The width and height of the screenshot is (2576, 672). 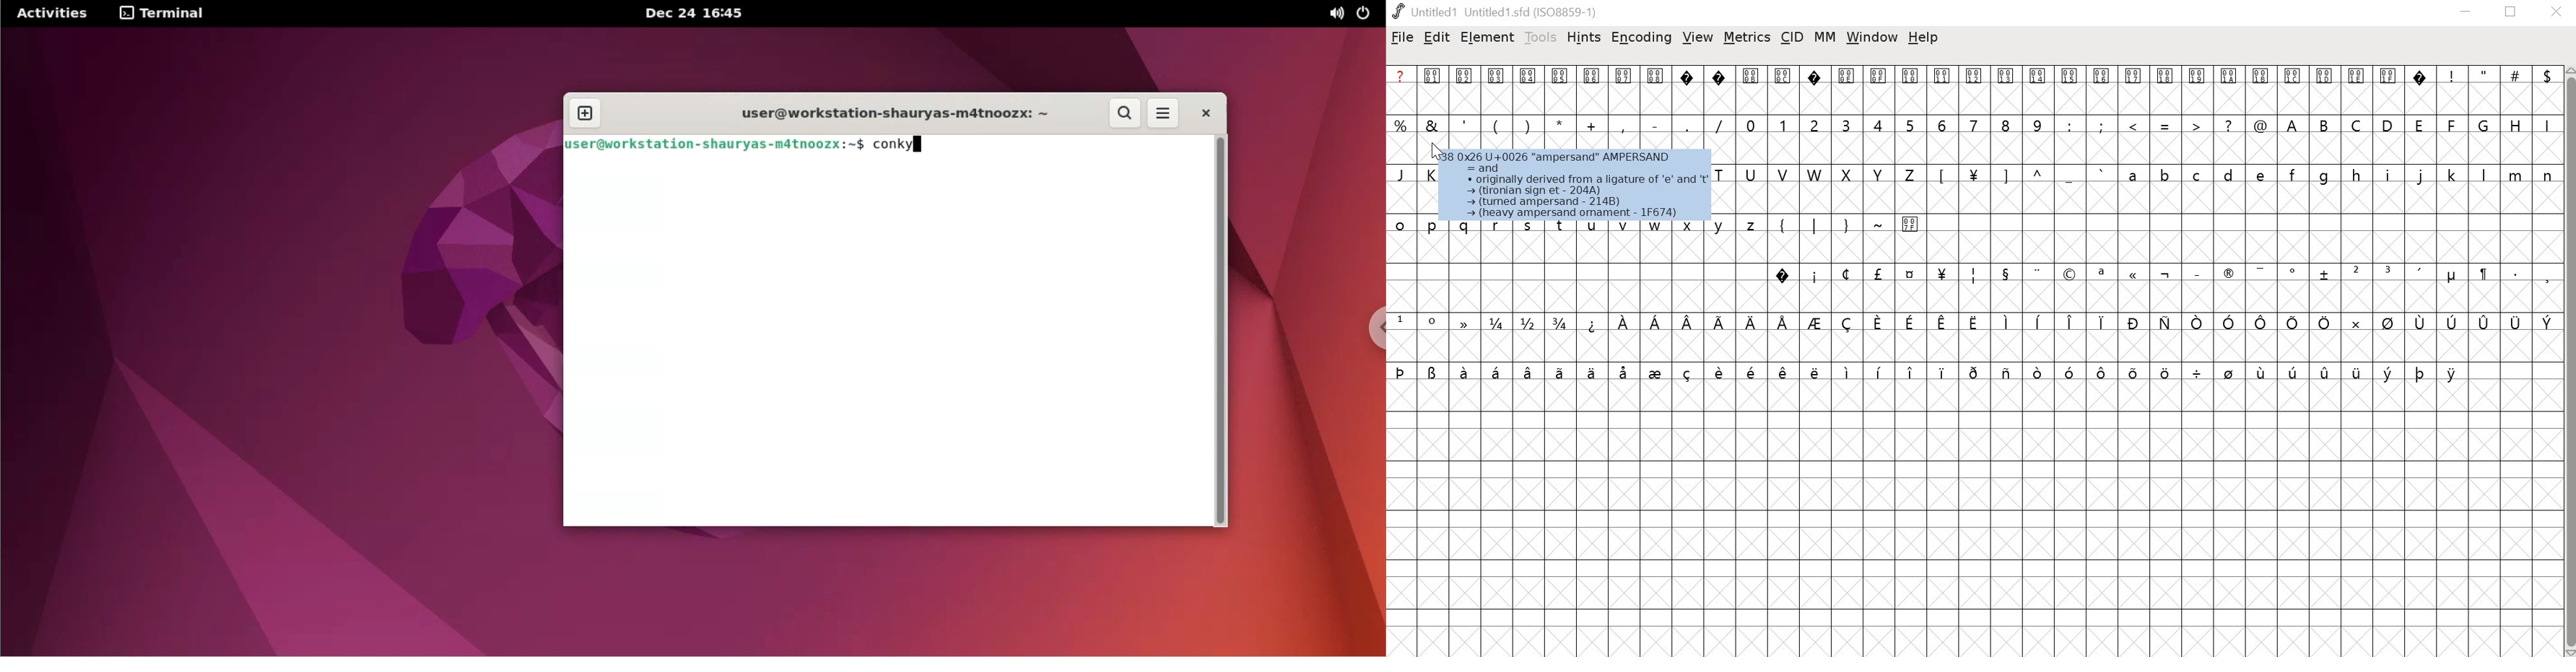 What do you see at coordinates (1881, 222) in the screenshot?
I see `~` at bounding box center [1881, 222].